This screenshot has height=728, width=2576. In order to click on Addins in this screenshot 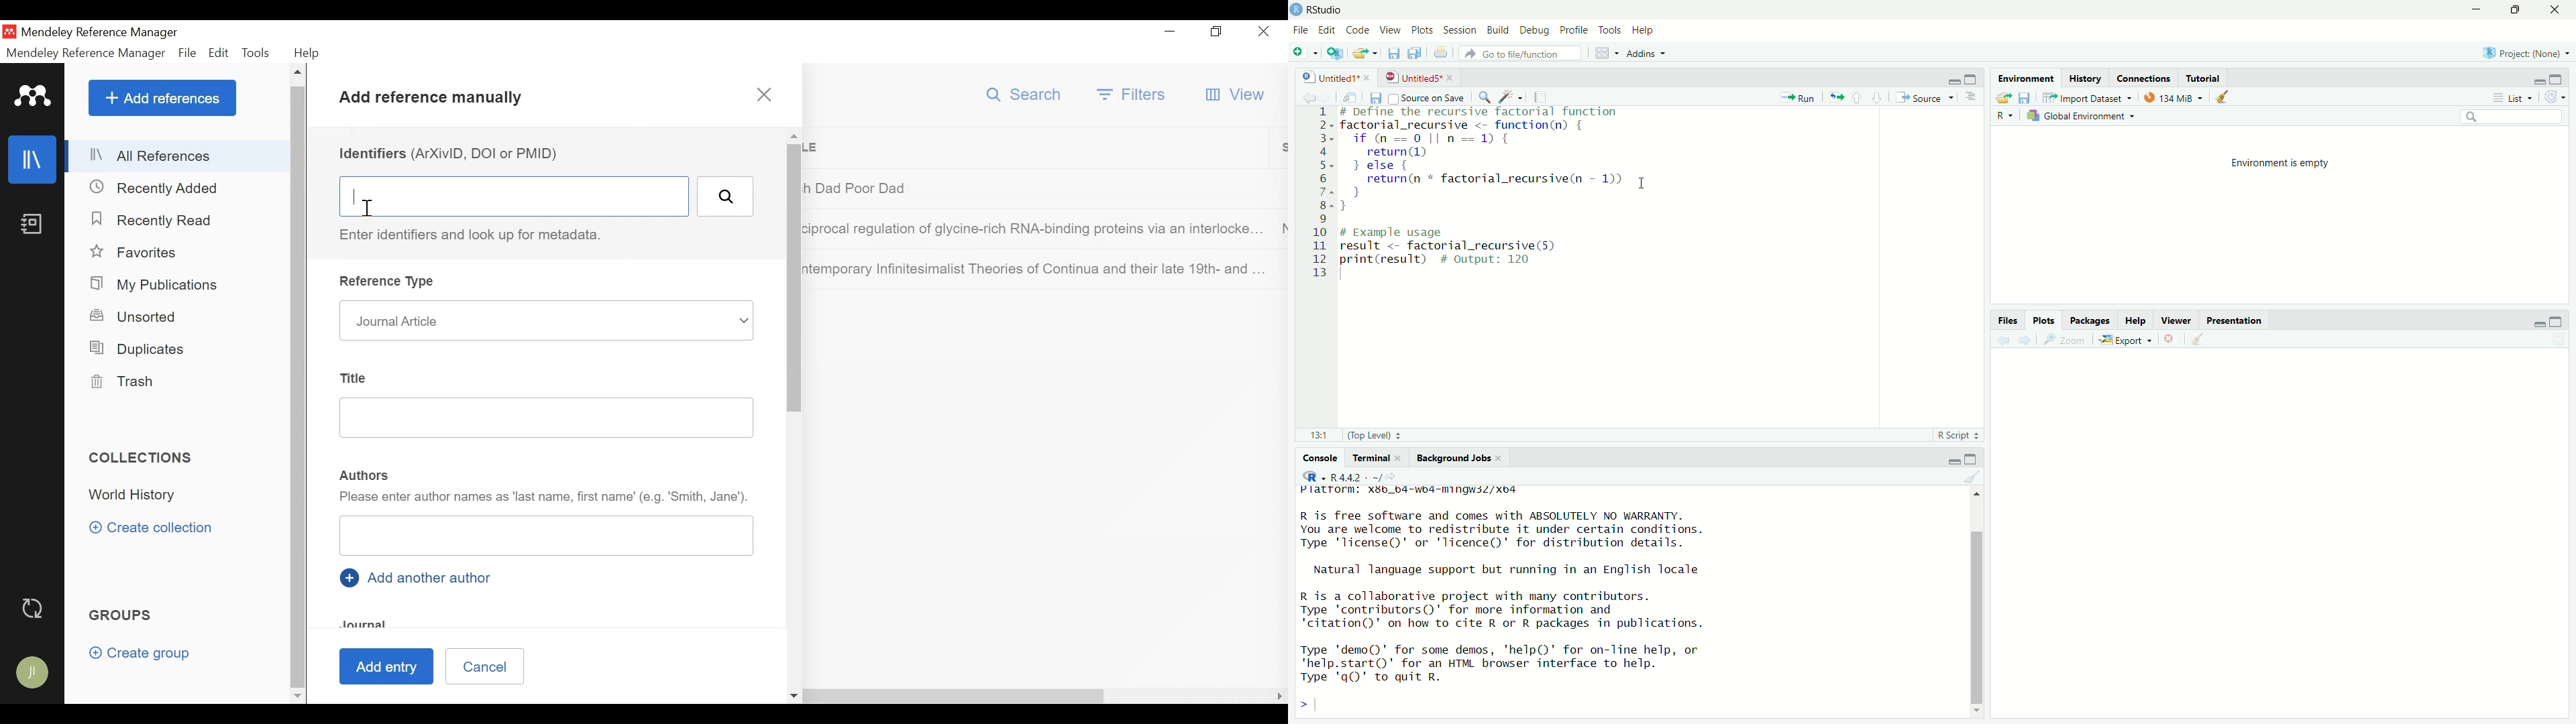, I will do `click(1652, 54)`.